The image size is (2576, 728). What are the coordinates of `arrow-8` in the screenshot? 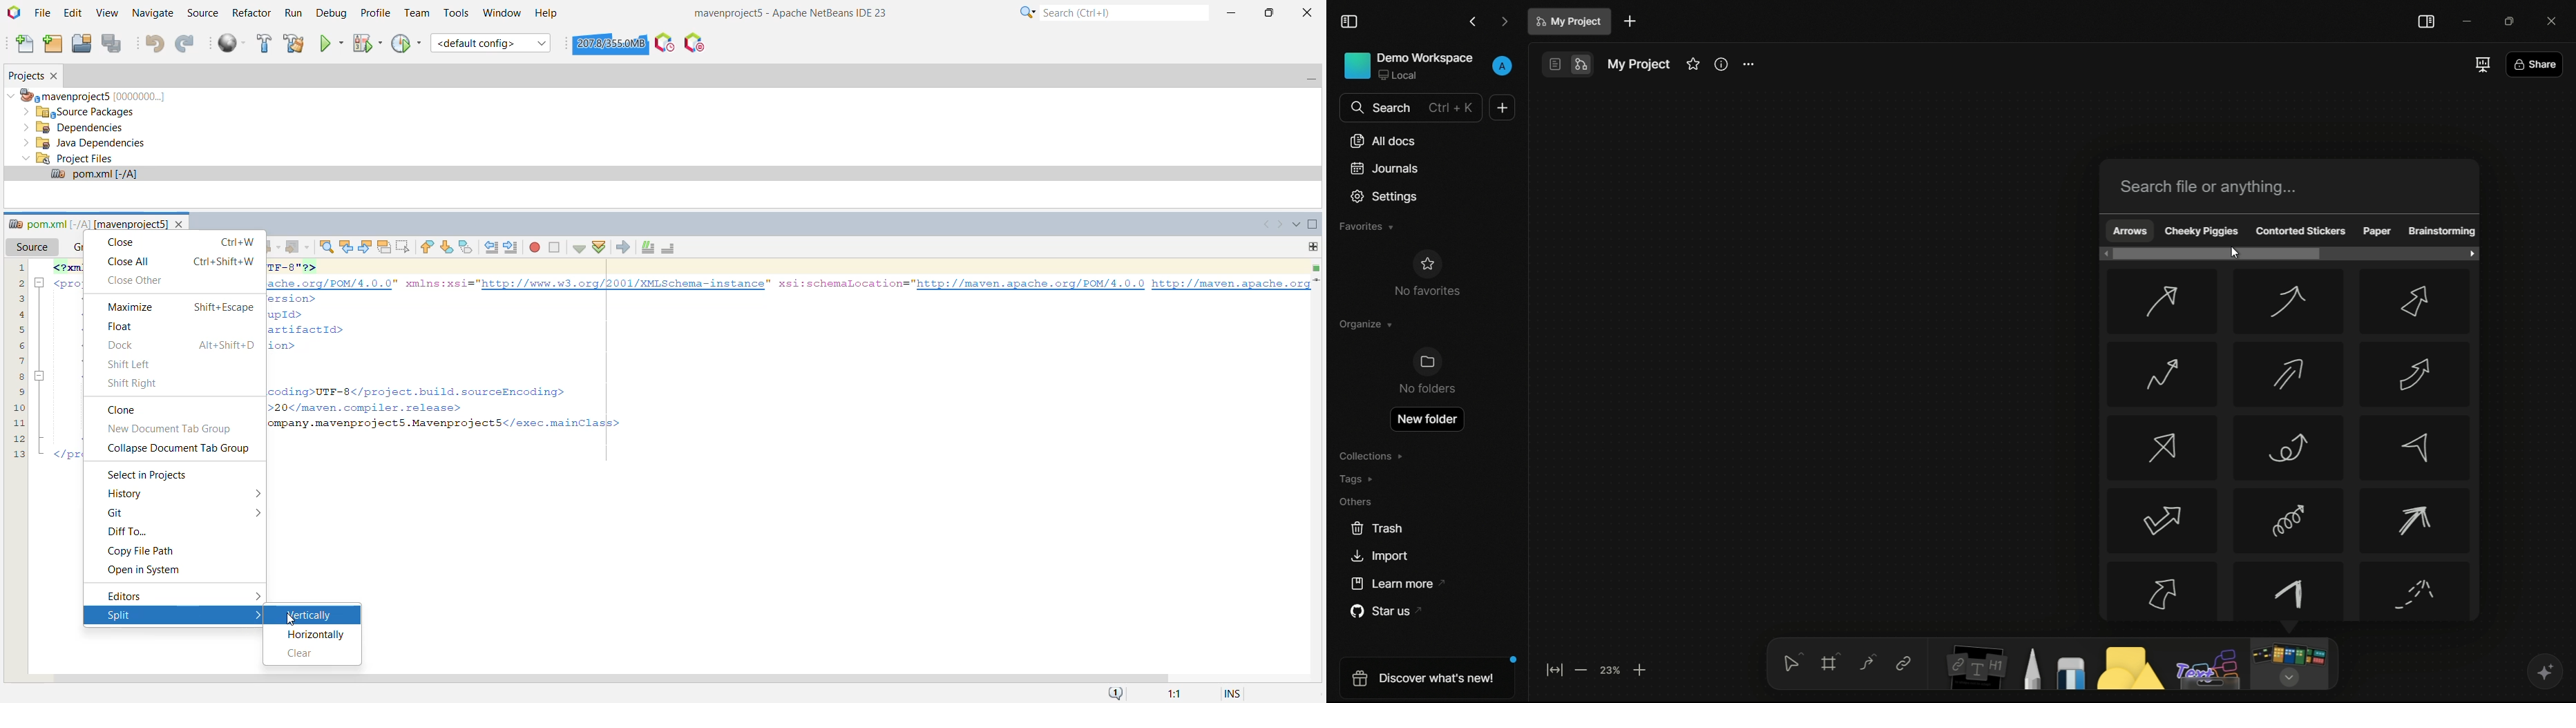 It's located at (2287, 448).